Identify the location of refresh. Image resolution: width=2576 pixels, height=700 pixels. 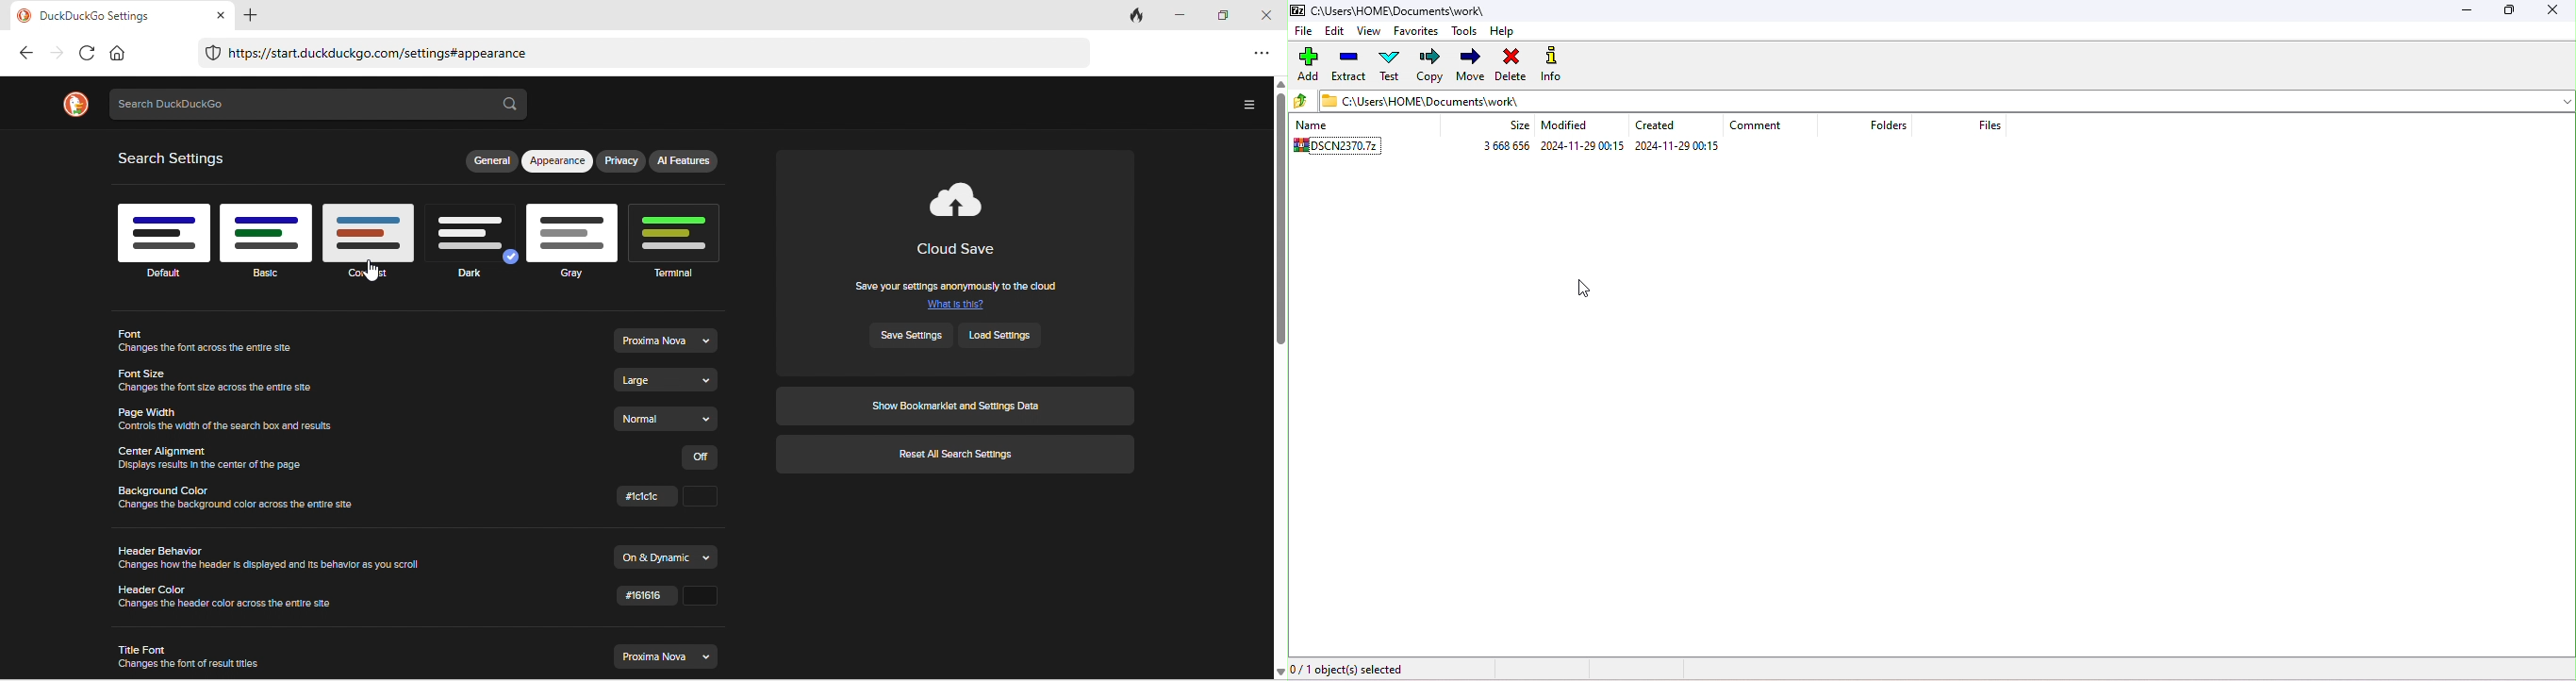
(85, 53).